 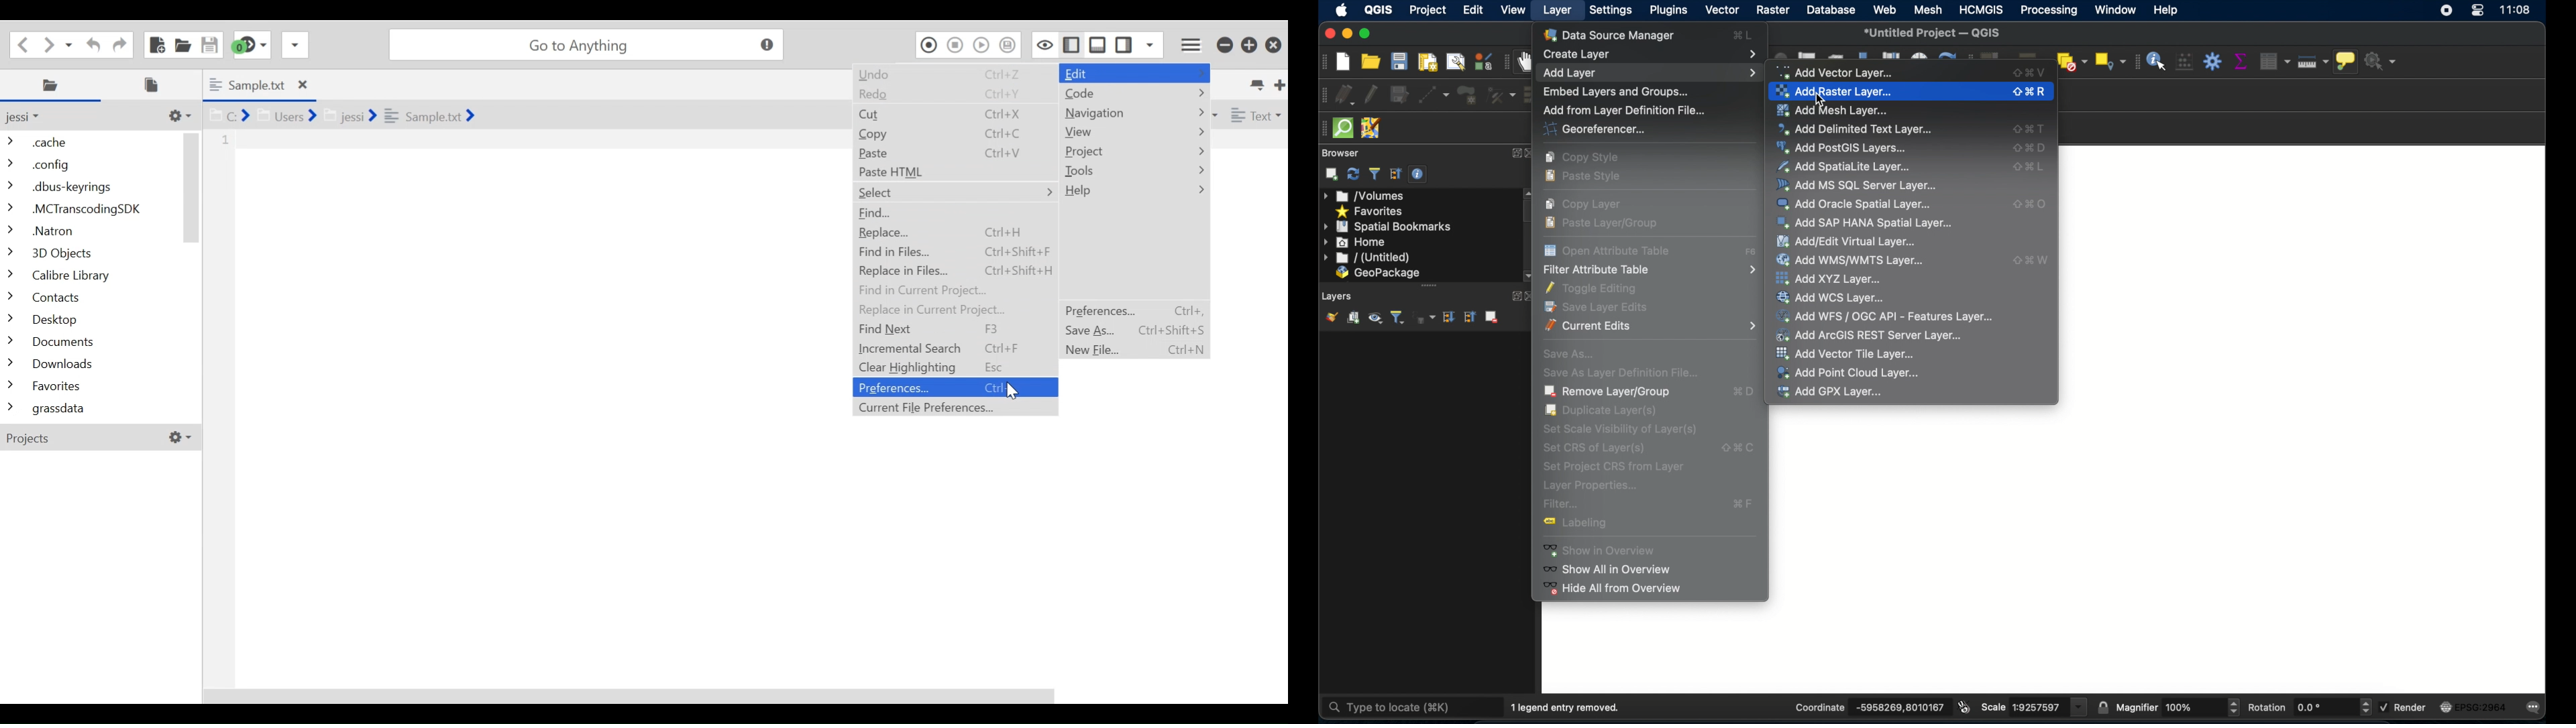 What do you see at coordinates (953, 349) in the screenshot?
I see `Incremental ` at bounding box center [953, 349].